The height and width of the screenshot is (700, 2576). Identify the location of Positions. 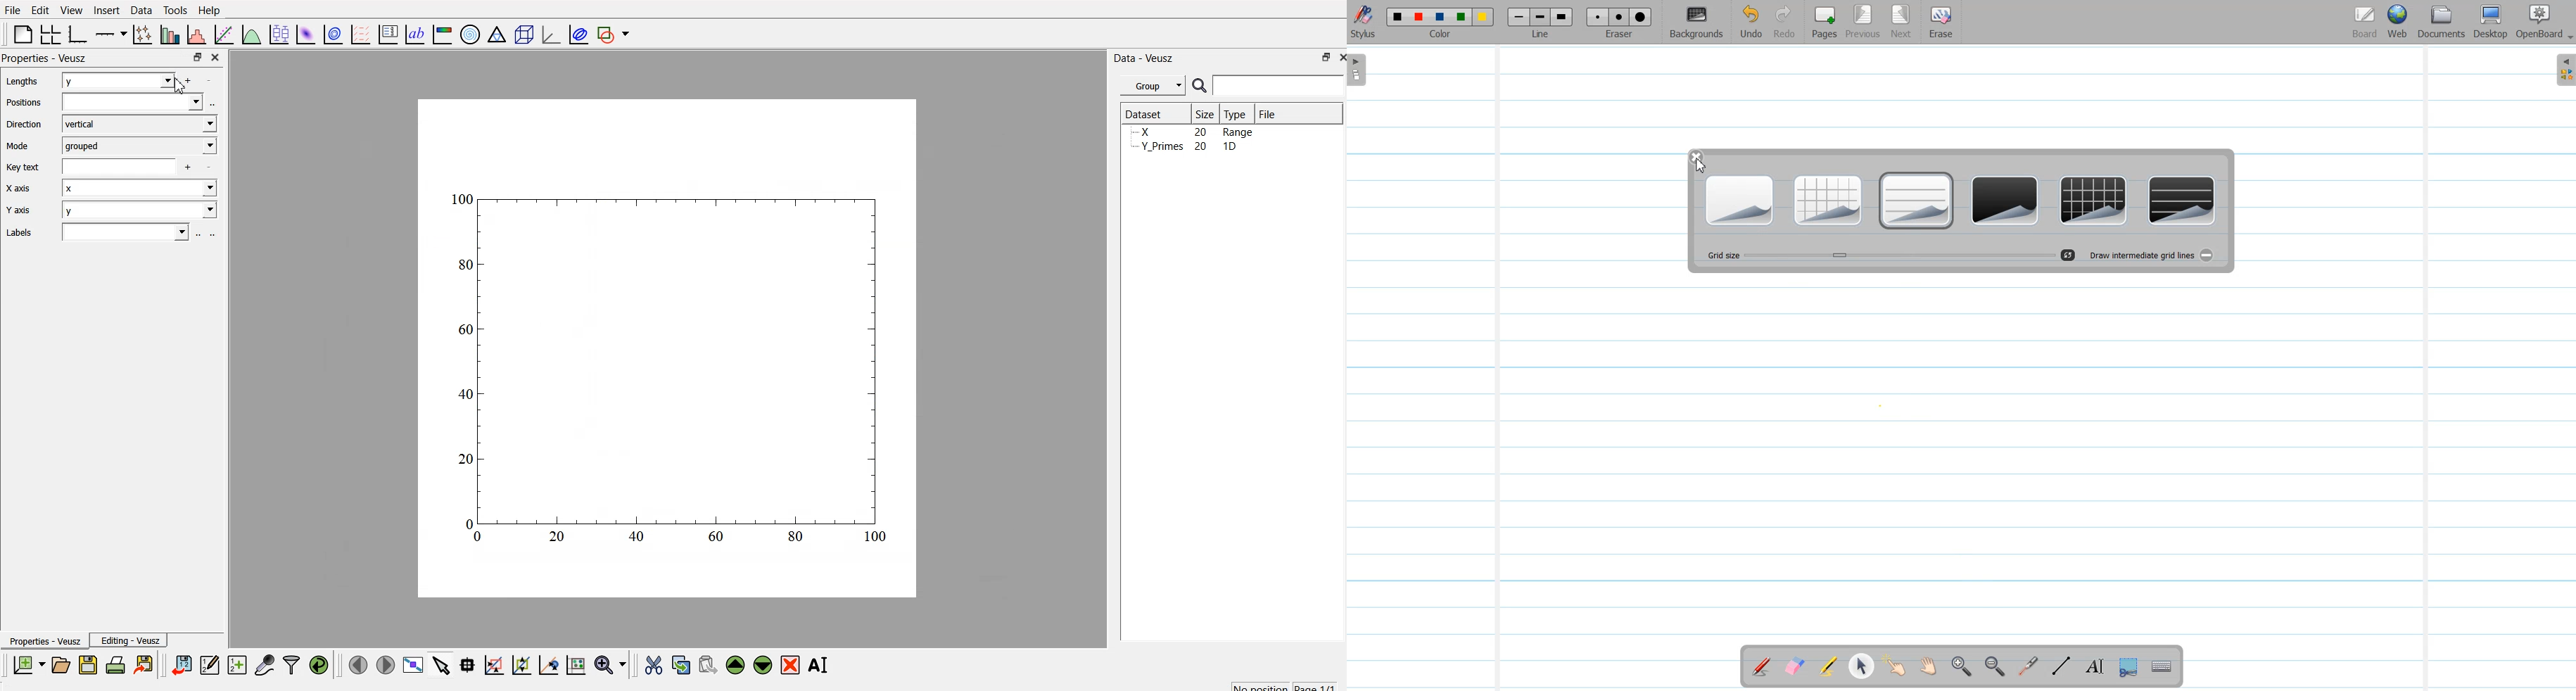
(113, 103).